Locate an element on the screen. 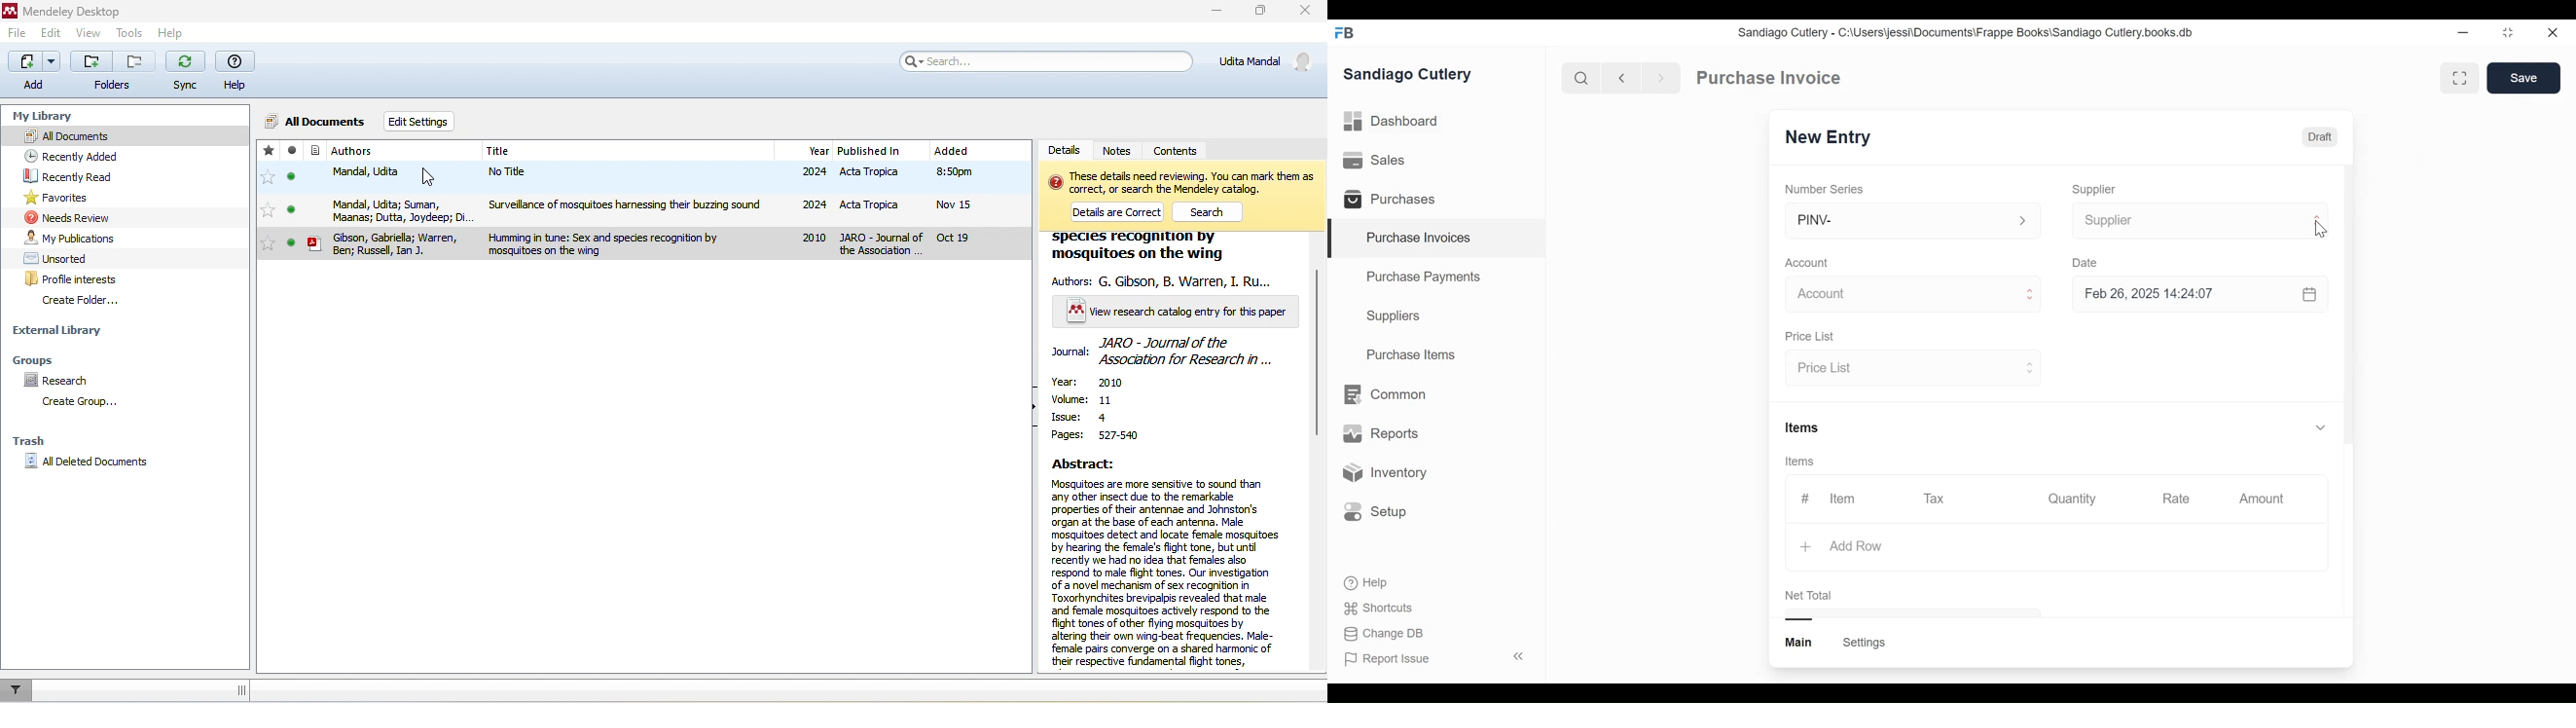 The height and width of the screenshot is (728, 2576). jaro journal of the association is located at coordinates (884, 245).